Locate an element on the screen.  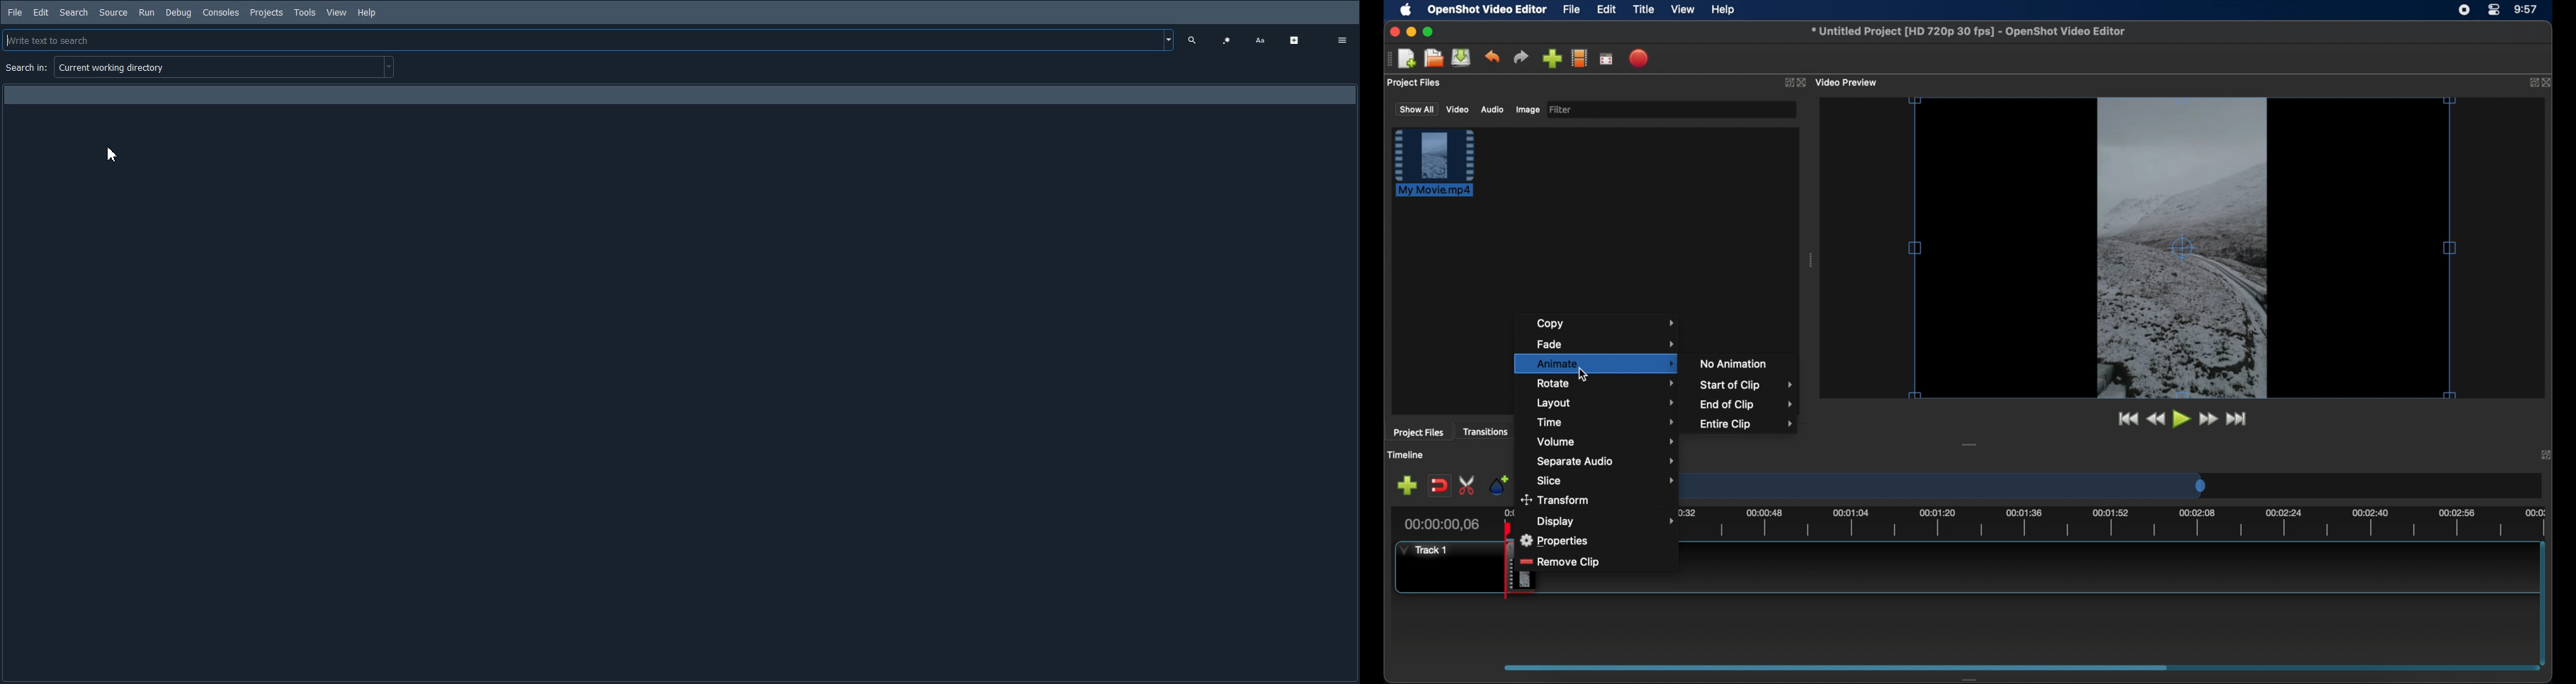
audio is located at coordinates (1492, 110).